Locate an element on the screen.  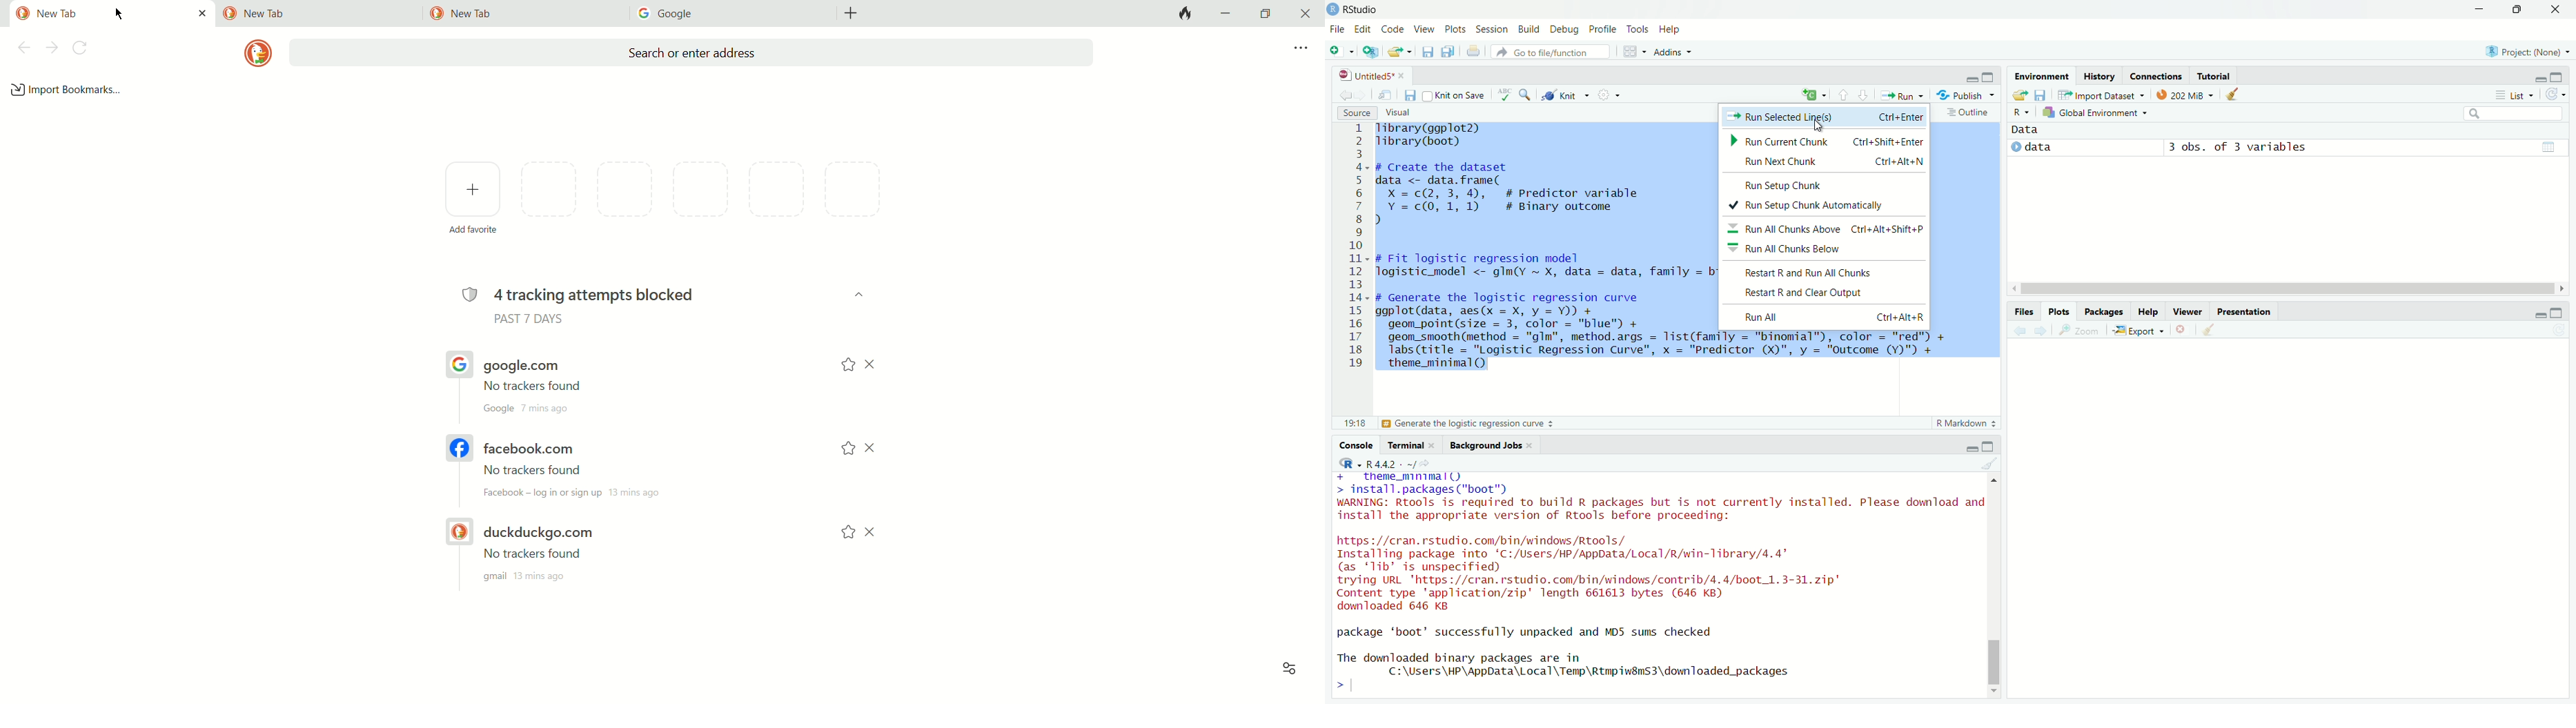
Tools is located at coordinates (1636, 29).